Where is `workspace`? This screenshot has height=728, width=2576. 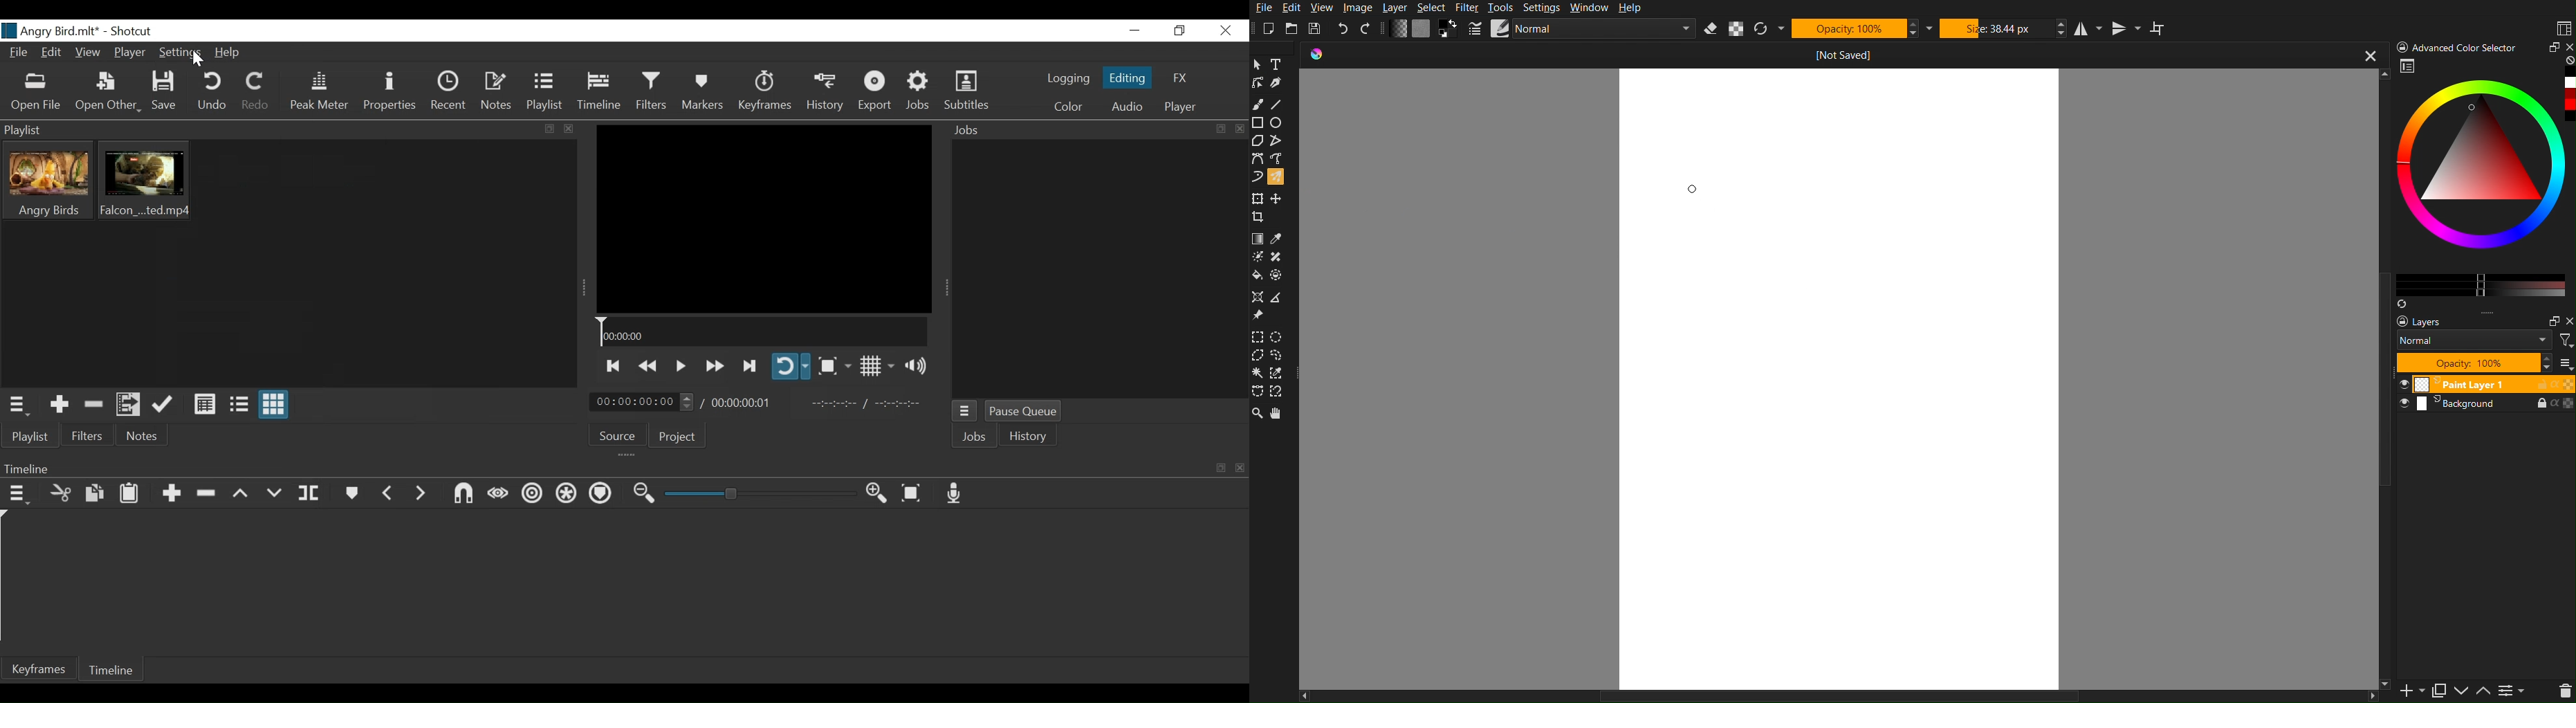
workspace is located at coordinates (2409, 68).